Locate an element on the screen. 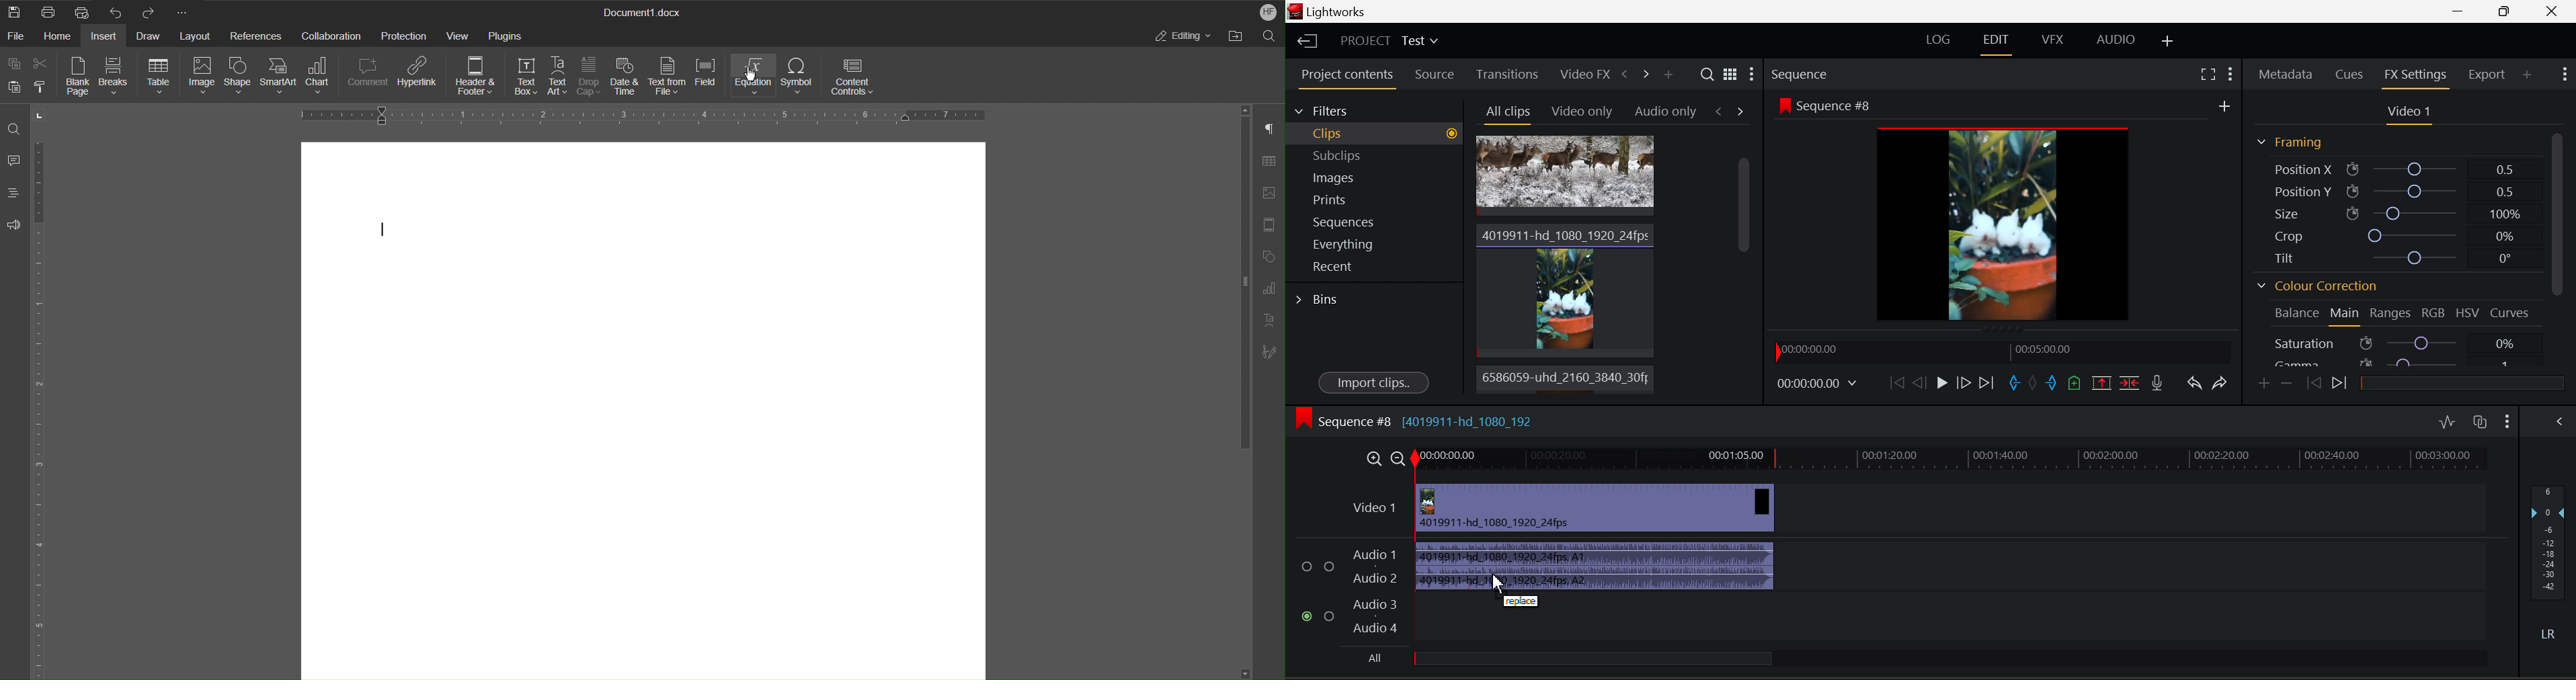  Editing is located at coordinates (1179, 38).